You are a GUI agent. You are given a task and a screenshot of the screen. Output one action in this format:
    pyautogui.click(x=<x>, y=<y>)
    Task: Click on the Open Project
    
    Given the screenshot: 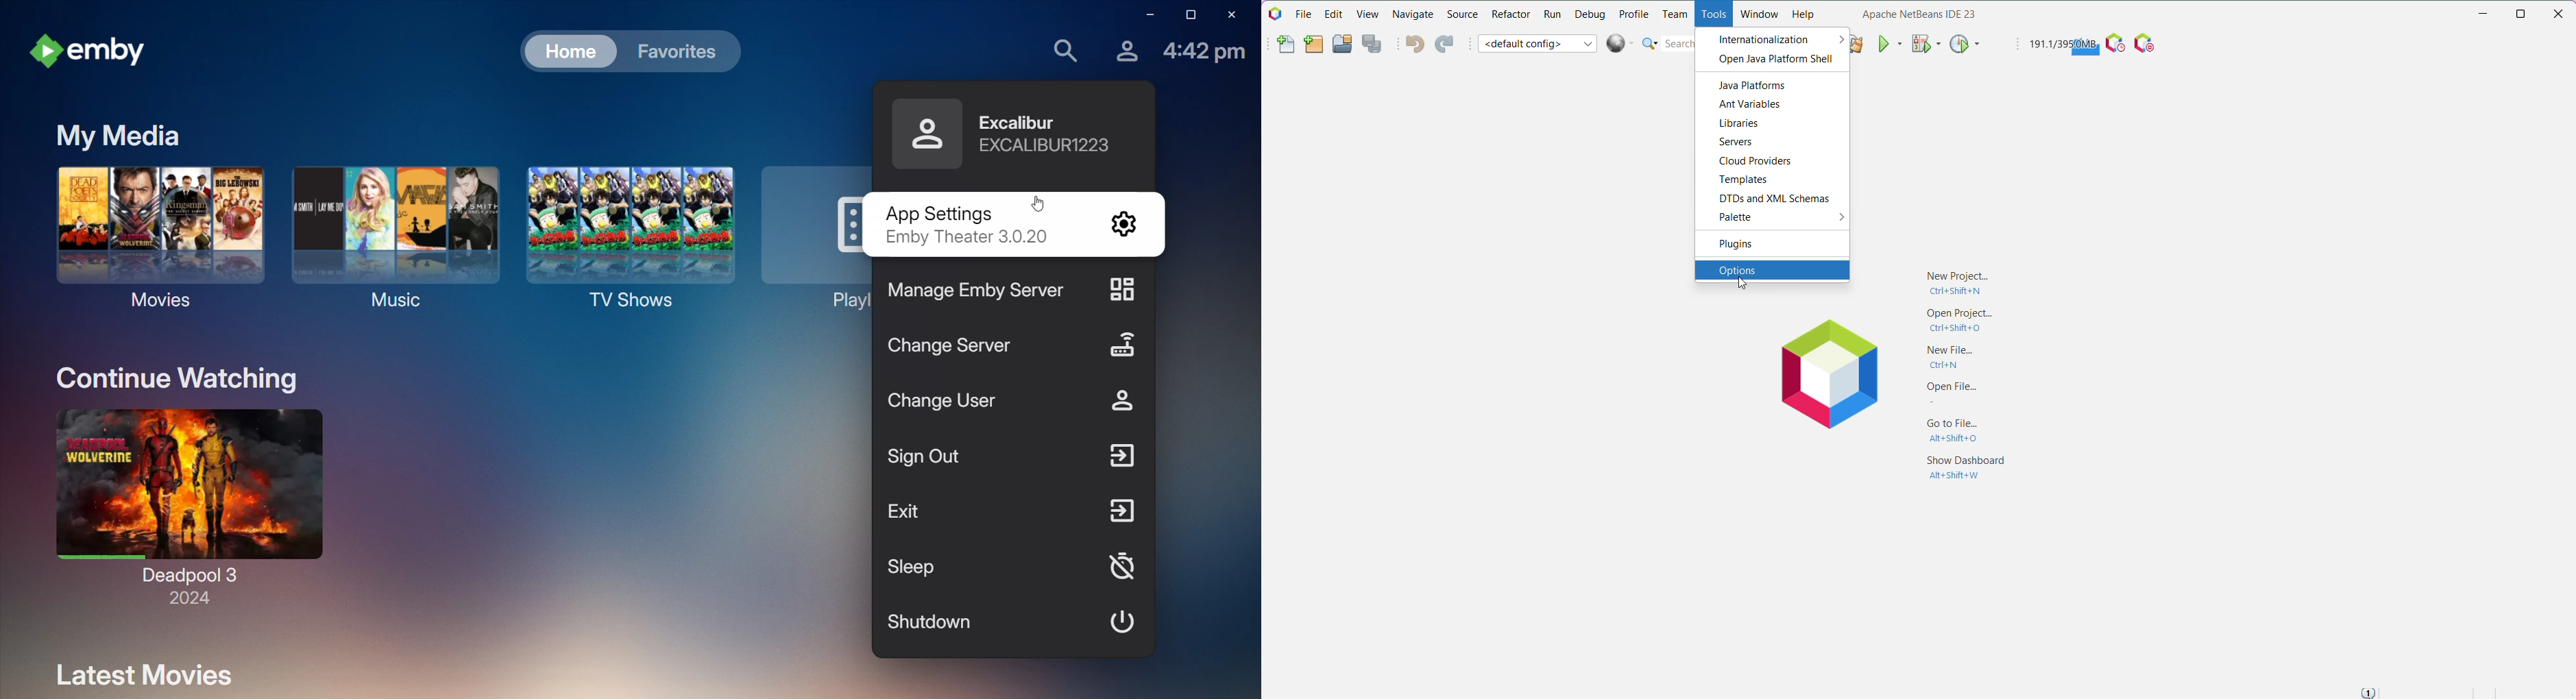 What is the action you would take?
    pyautogui.click(x=1954, y=320)
    